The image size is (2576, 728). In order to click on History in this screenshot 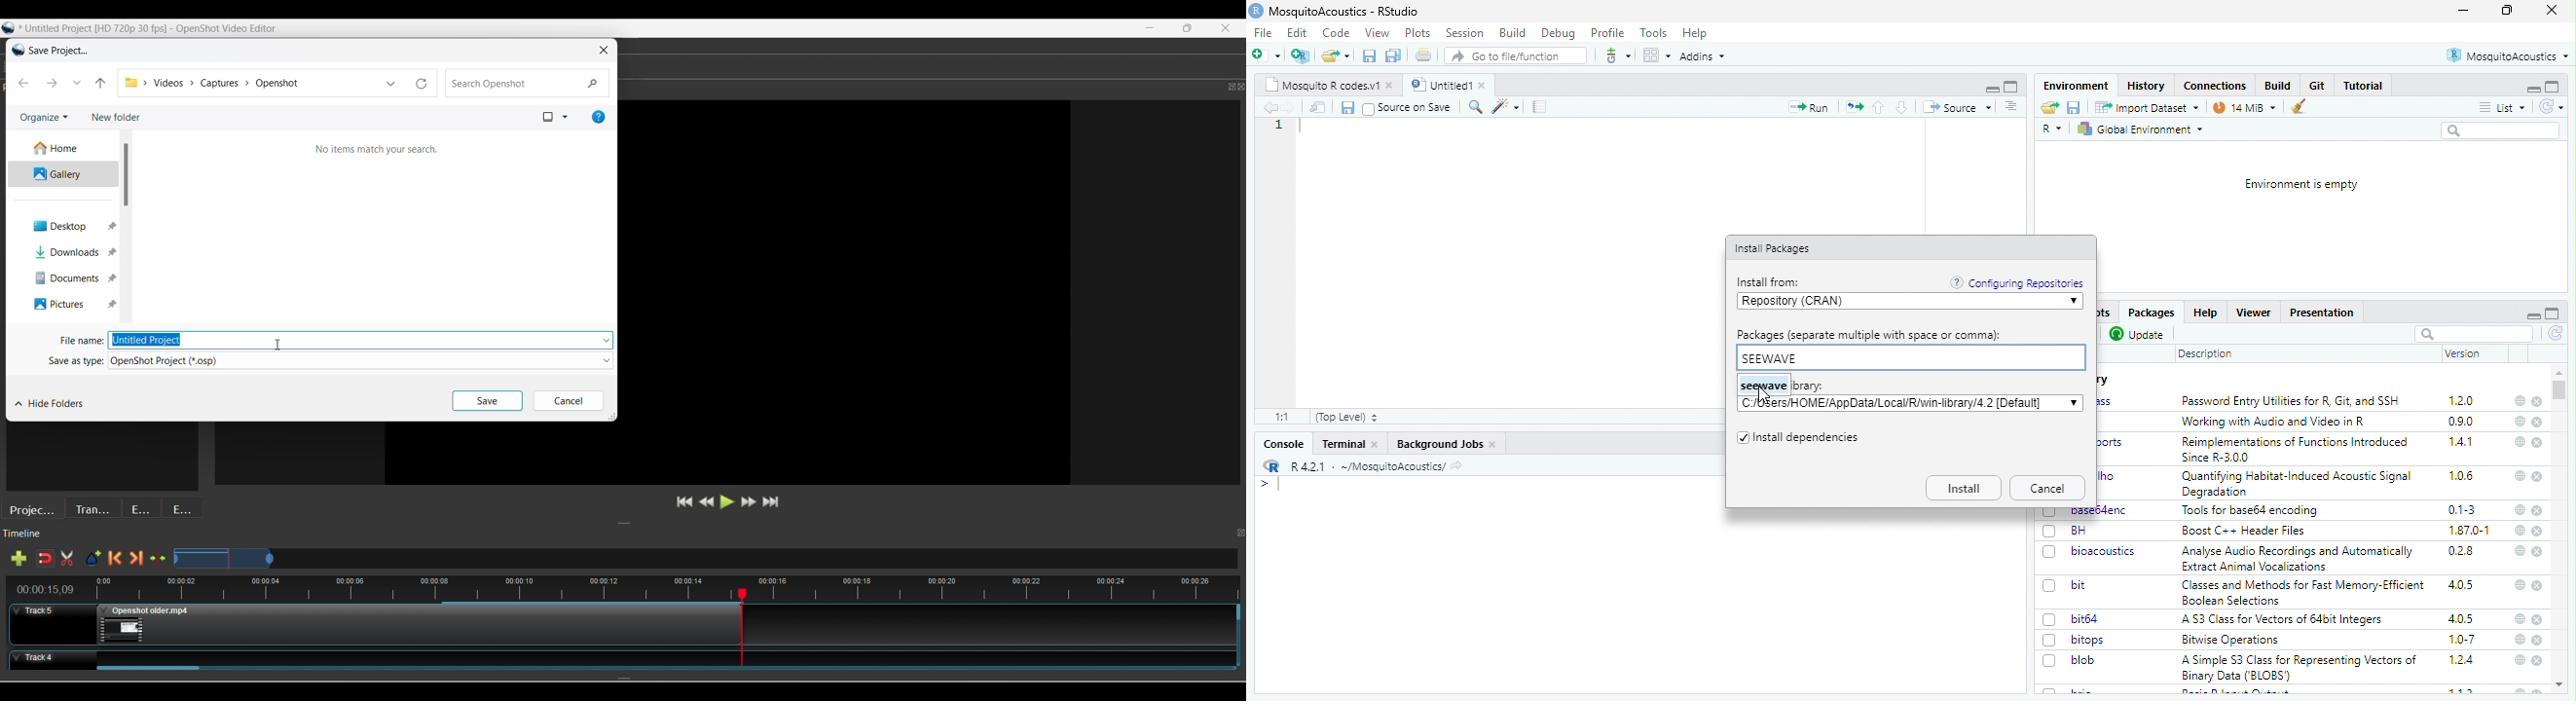, I will do `click(2147, 87)`.